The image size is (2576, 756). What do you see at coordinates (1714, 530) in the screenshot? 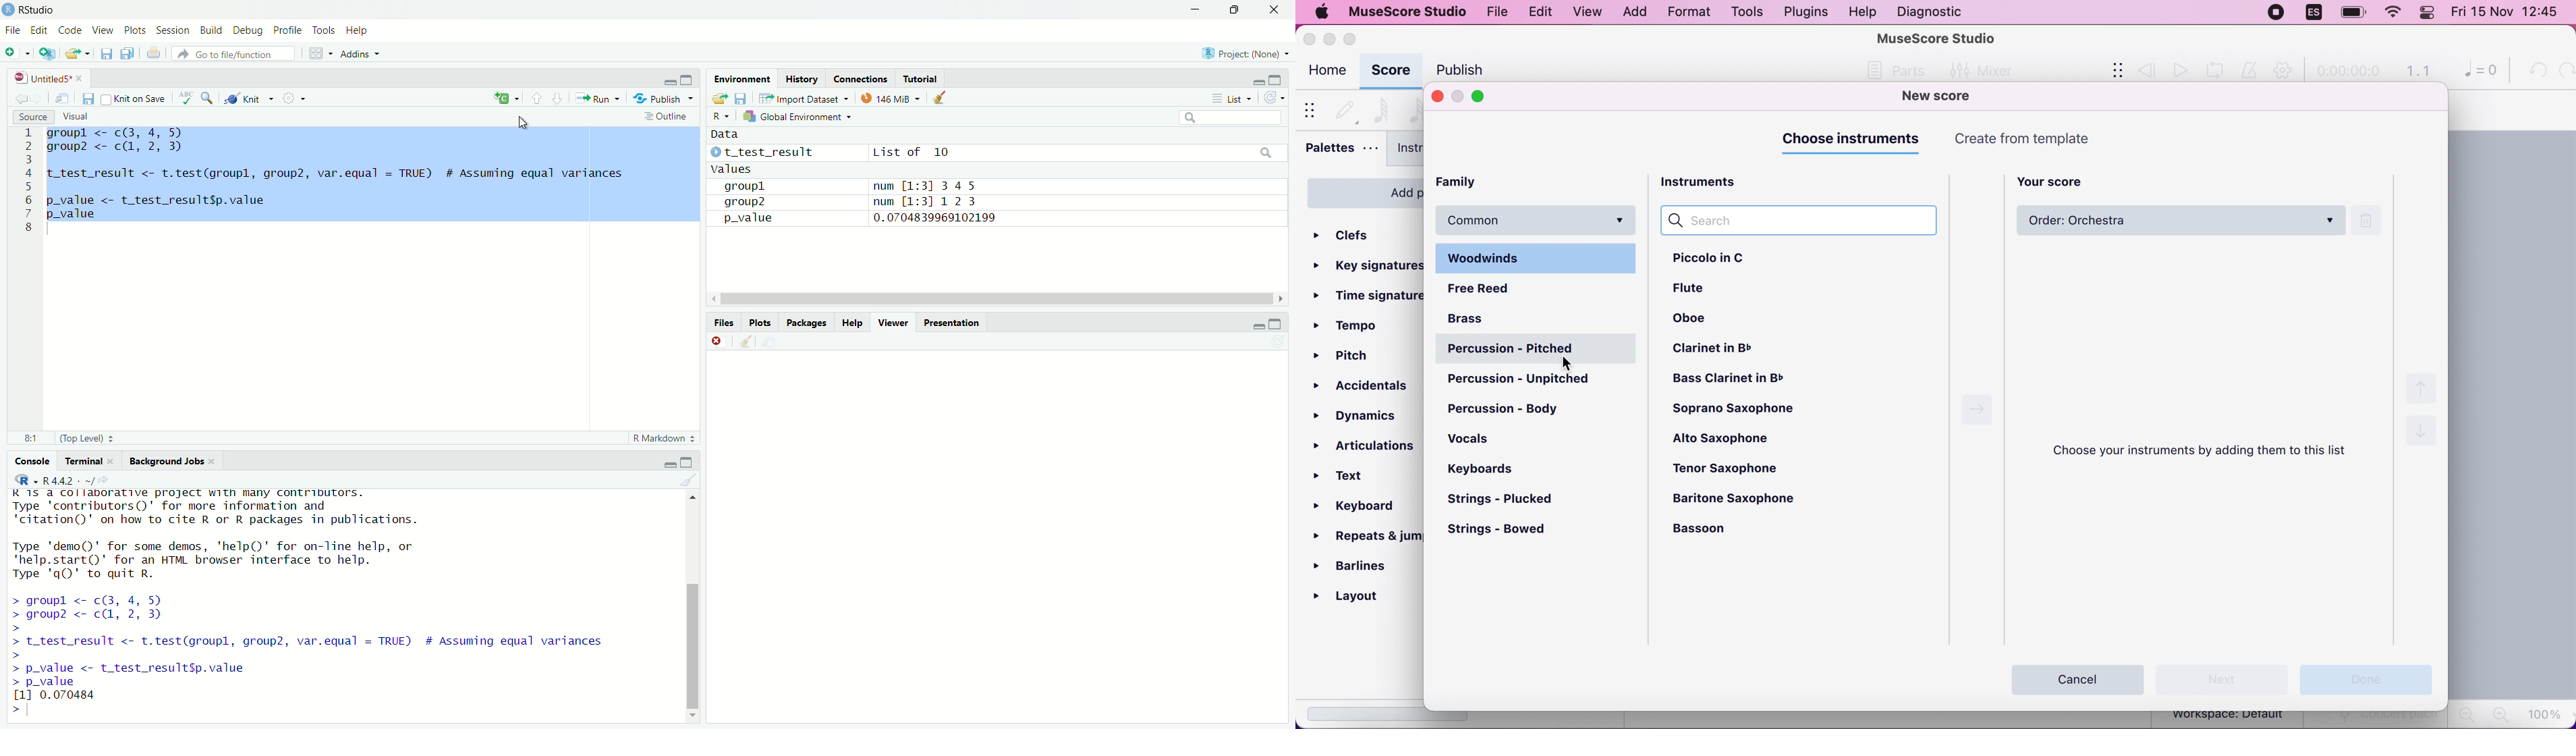
I see `bassoon` at bounding box center [1714, 530].